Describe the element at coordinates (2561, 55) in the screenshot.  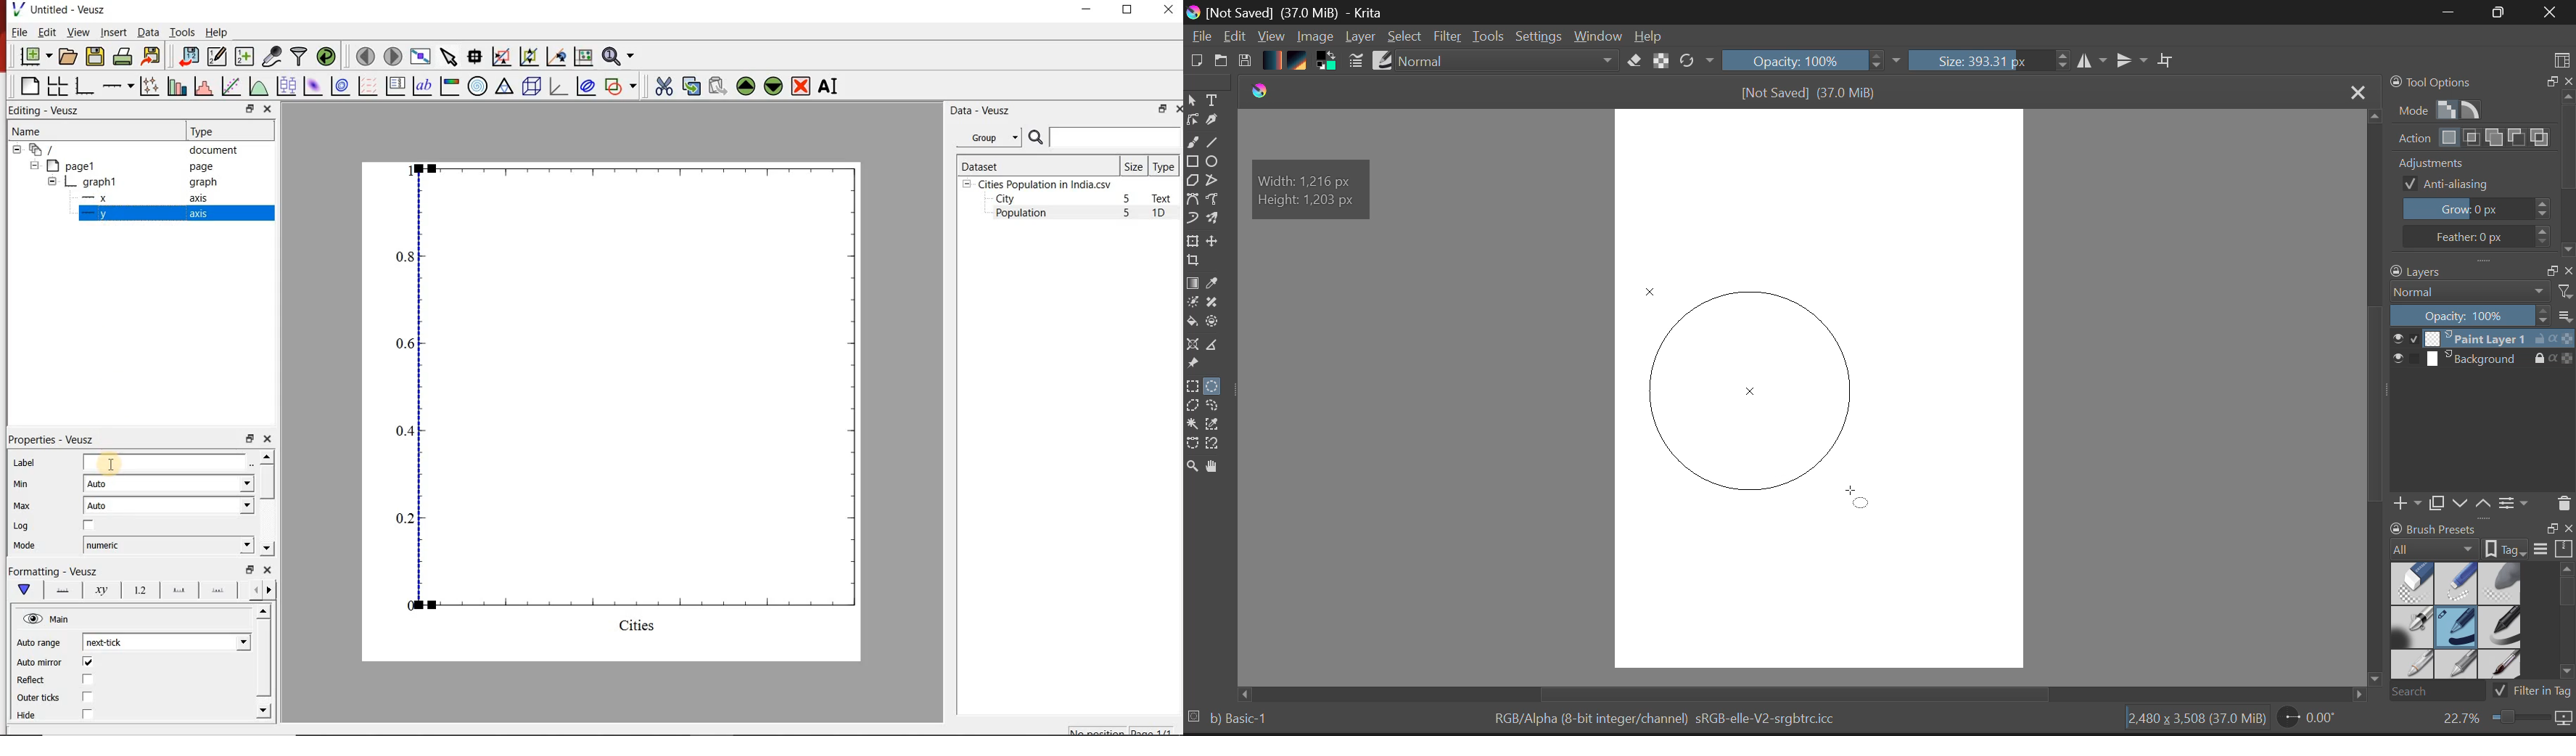
I see `Choose Workspace` at that location.